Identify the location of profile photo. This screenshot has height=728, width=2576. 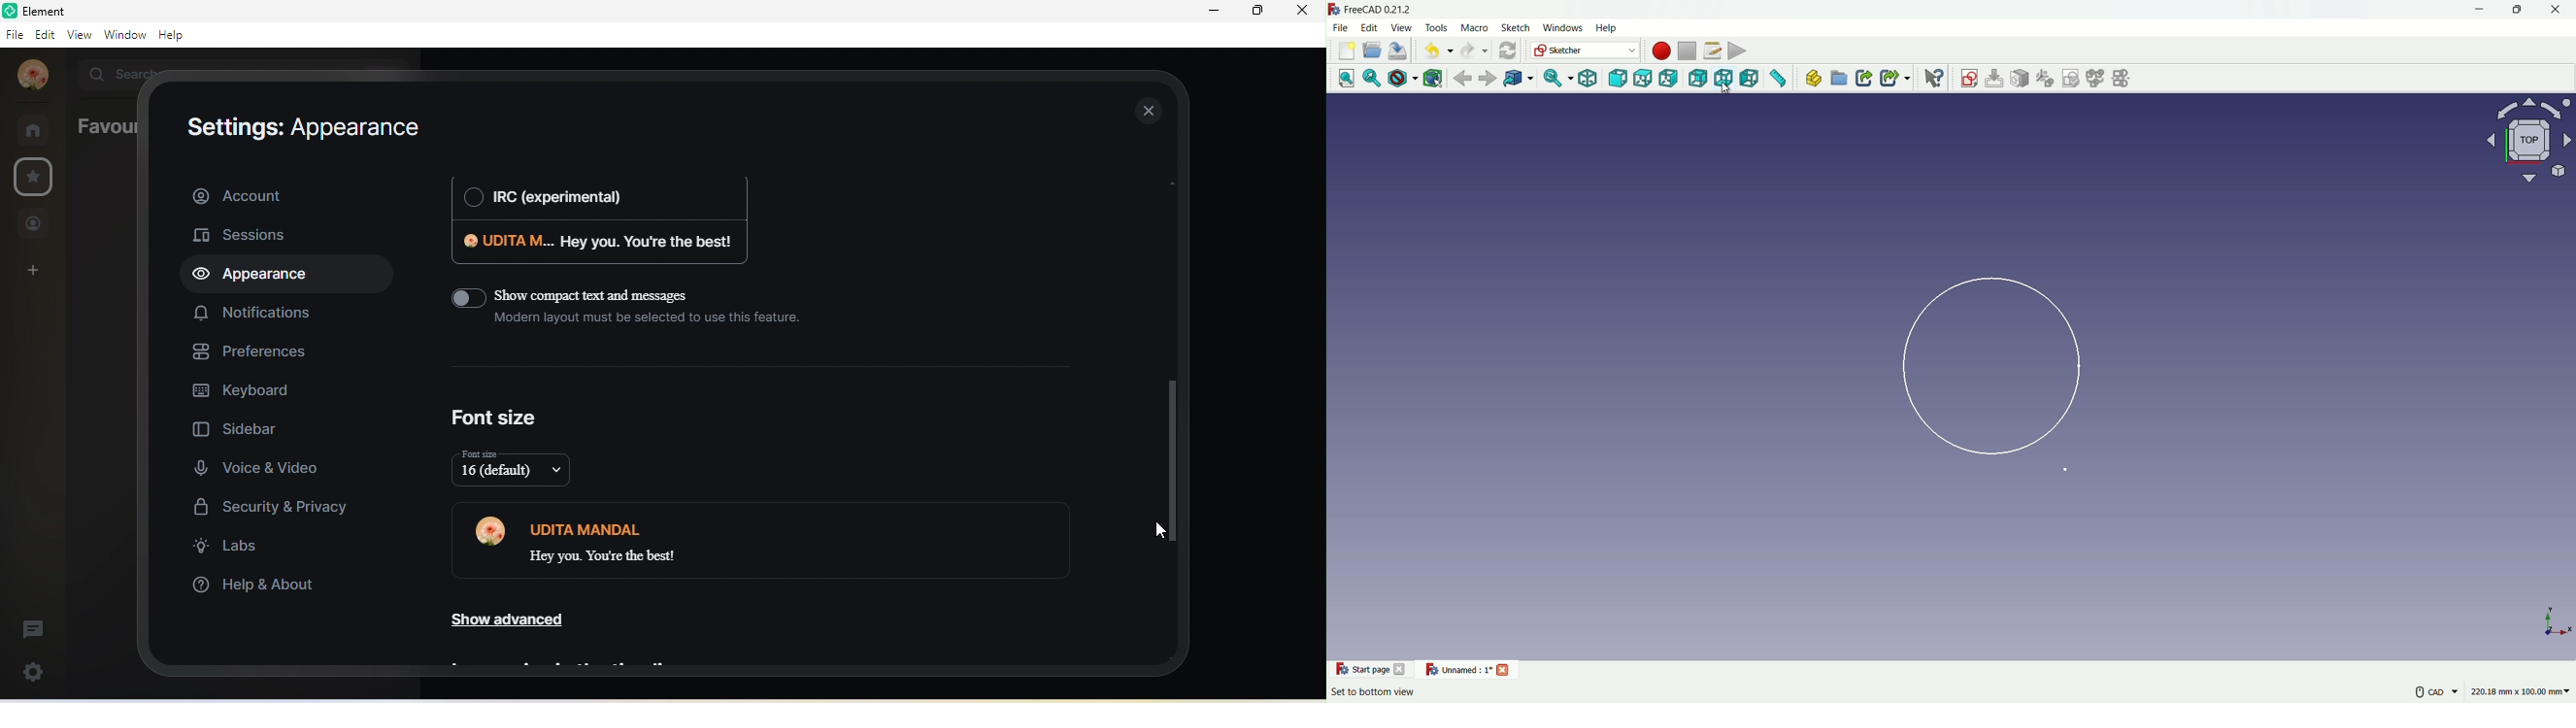
(496, 535).